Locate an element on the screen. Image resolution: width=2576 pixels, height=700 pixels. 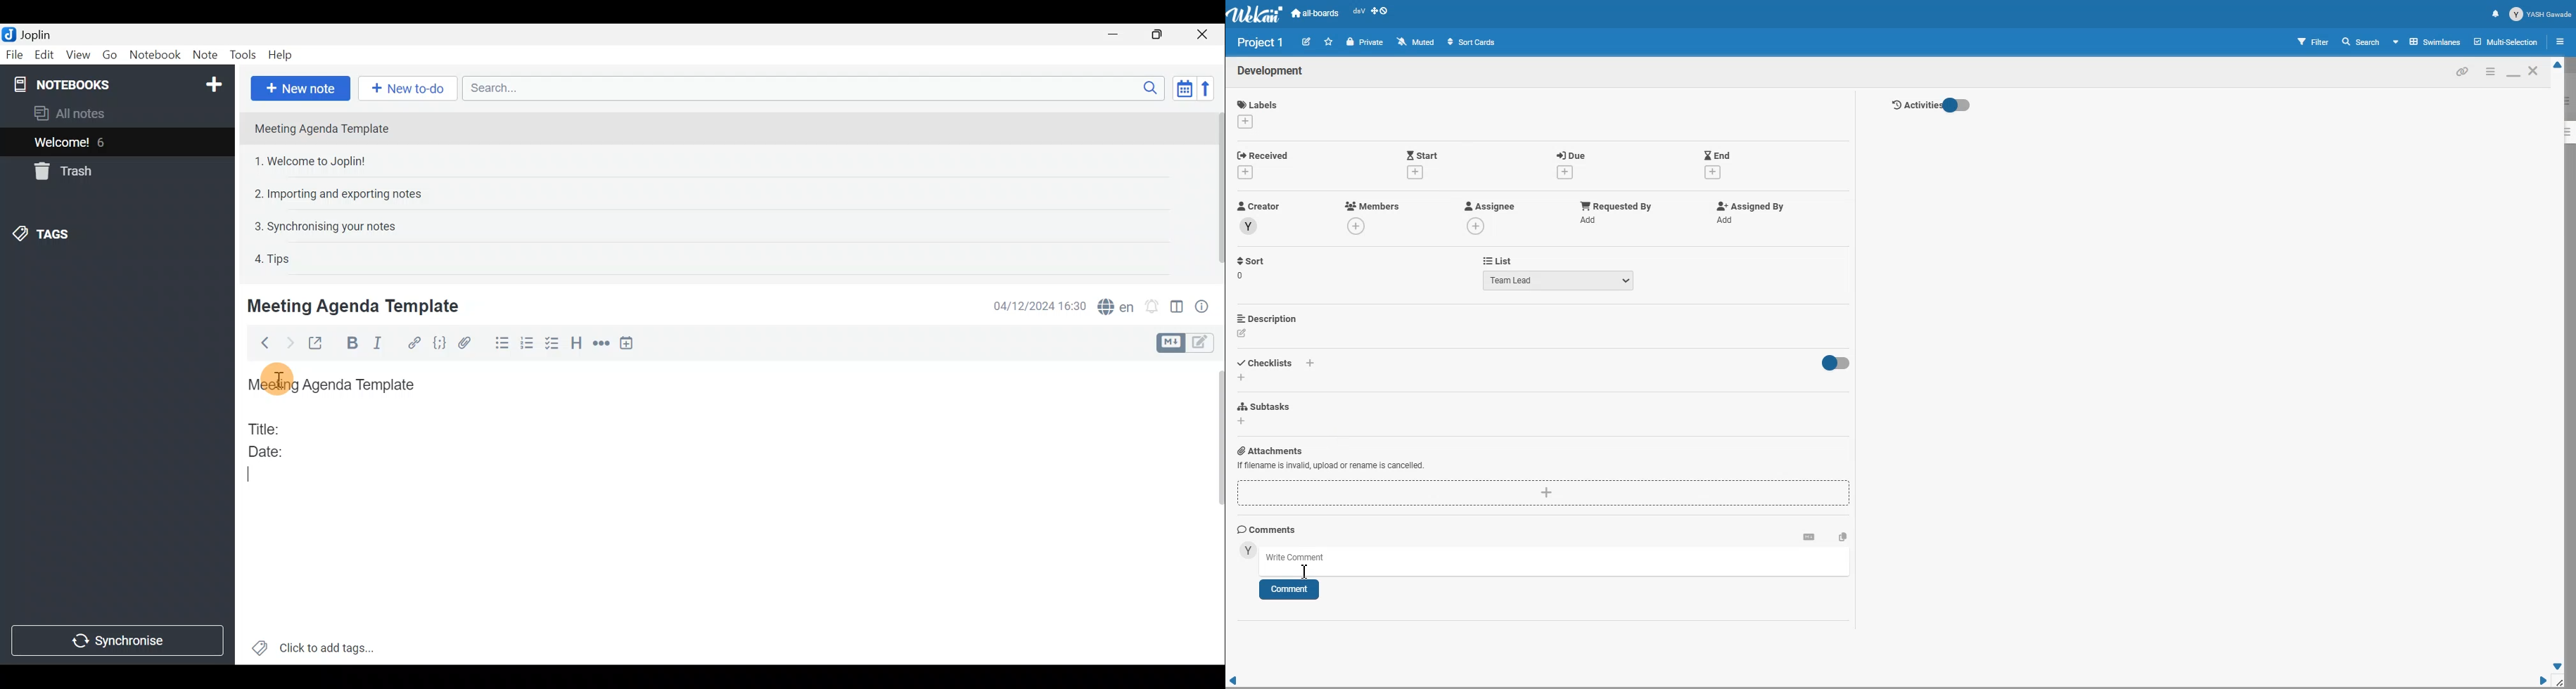
Checkbox is located at coordinates (552, 344).